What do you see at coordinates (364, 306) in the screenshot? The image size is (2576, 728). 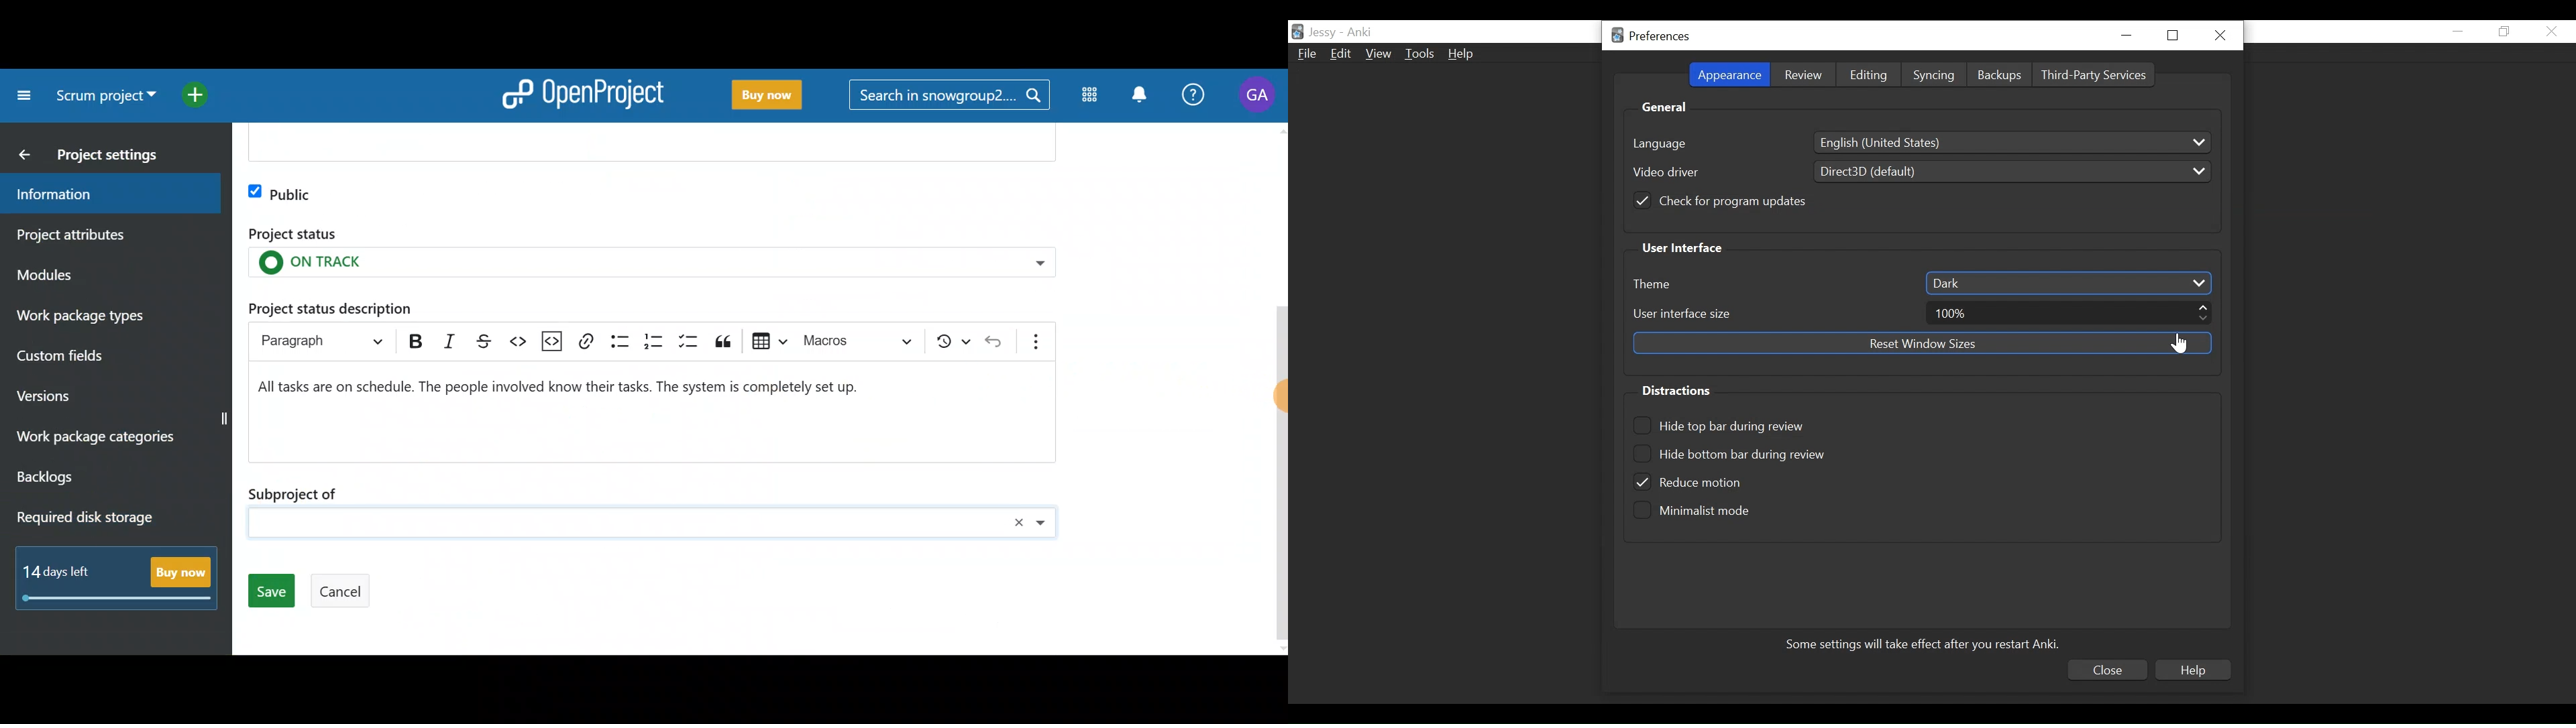 I see `Project status description` at bounding box center [364, 306].